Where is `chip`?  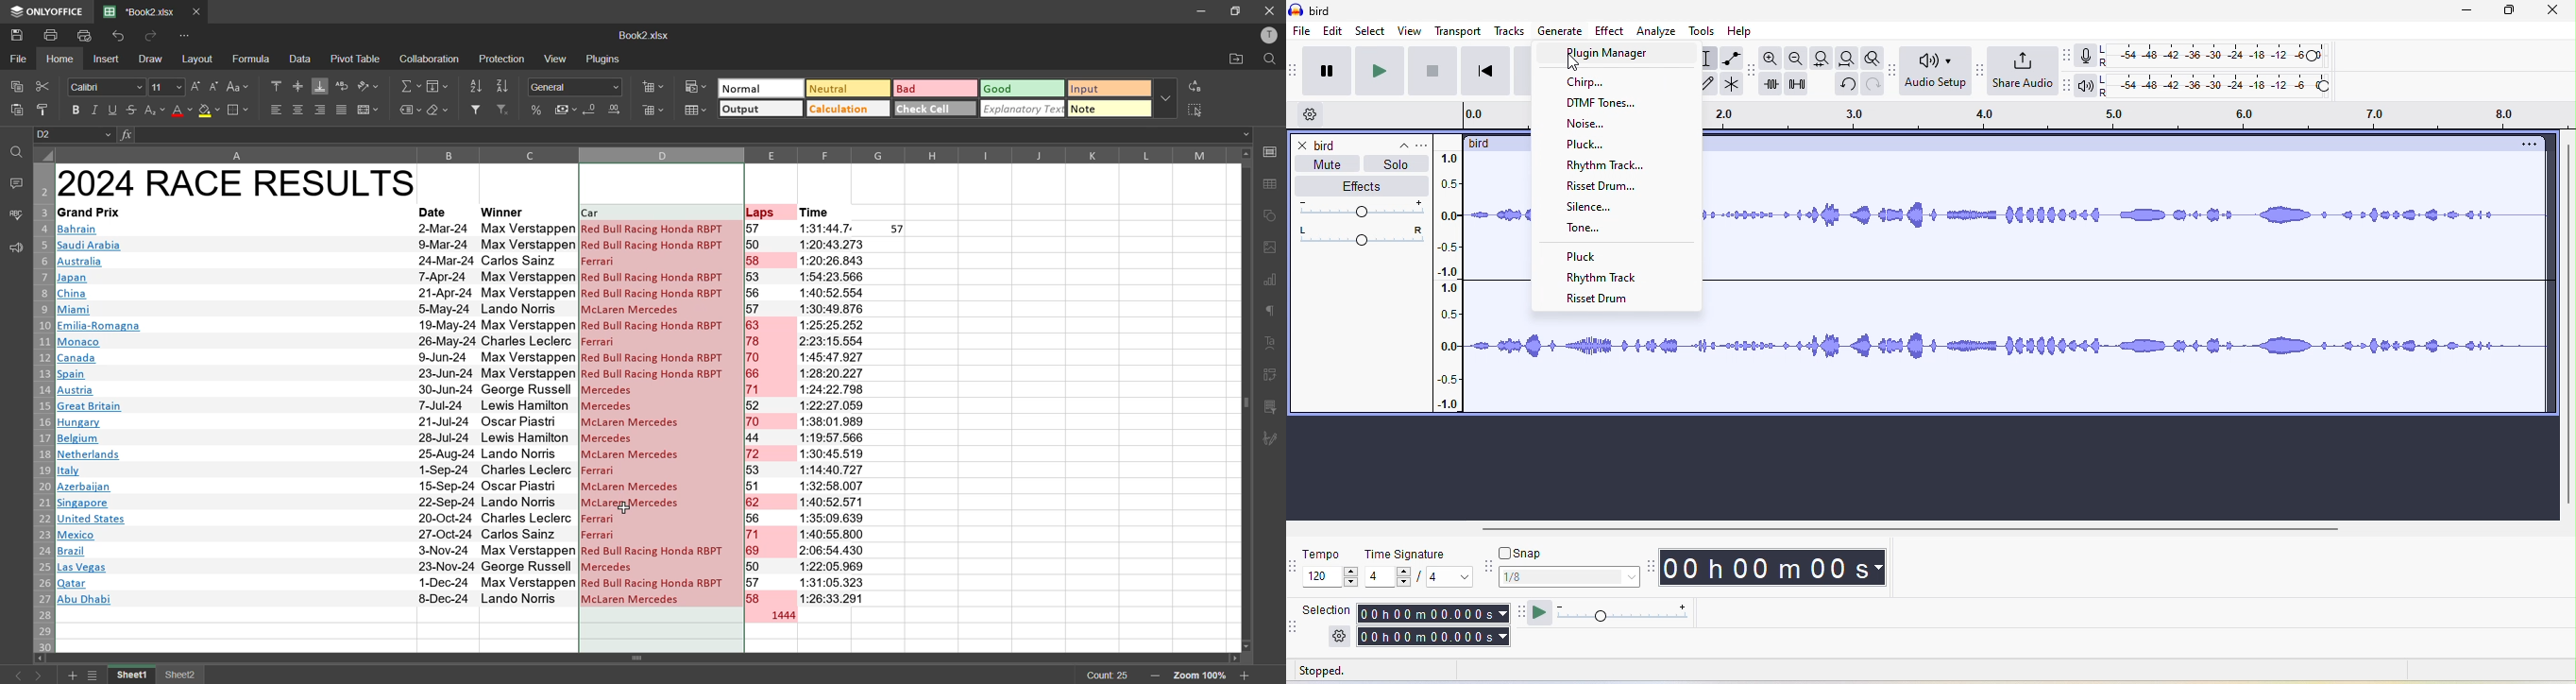
chip is located at coordinates (1598, 83).